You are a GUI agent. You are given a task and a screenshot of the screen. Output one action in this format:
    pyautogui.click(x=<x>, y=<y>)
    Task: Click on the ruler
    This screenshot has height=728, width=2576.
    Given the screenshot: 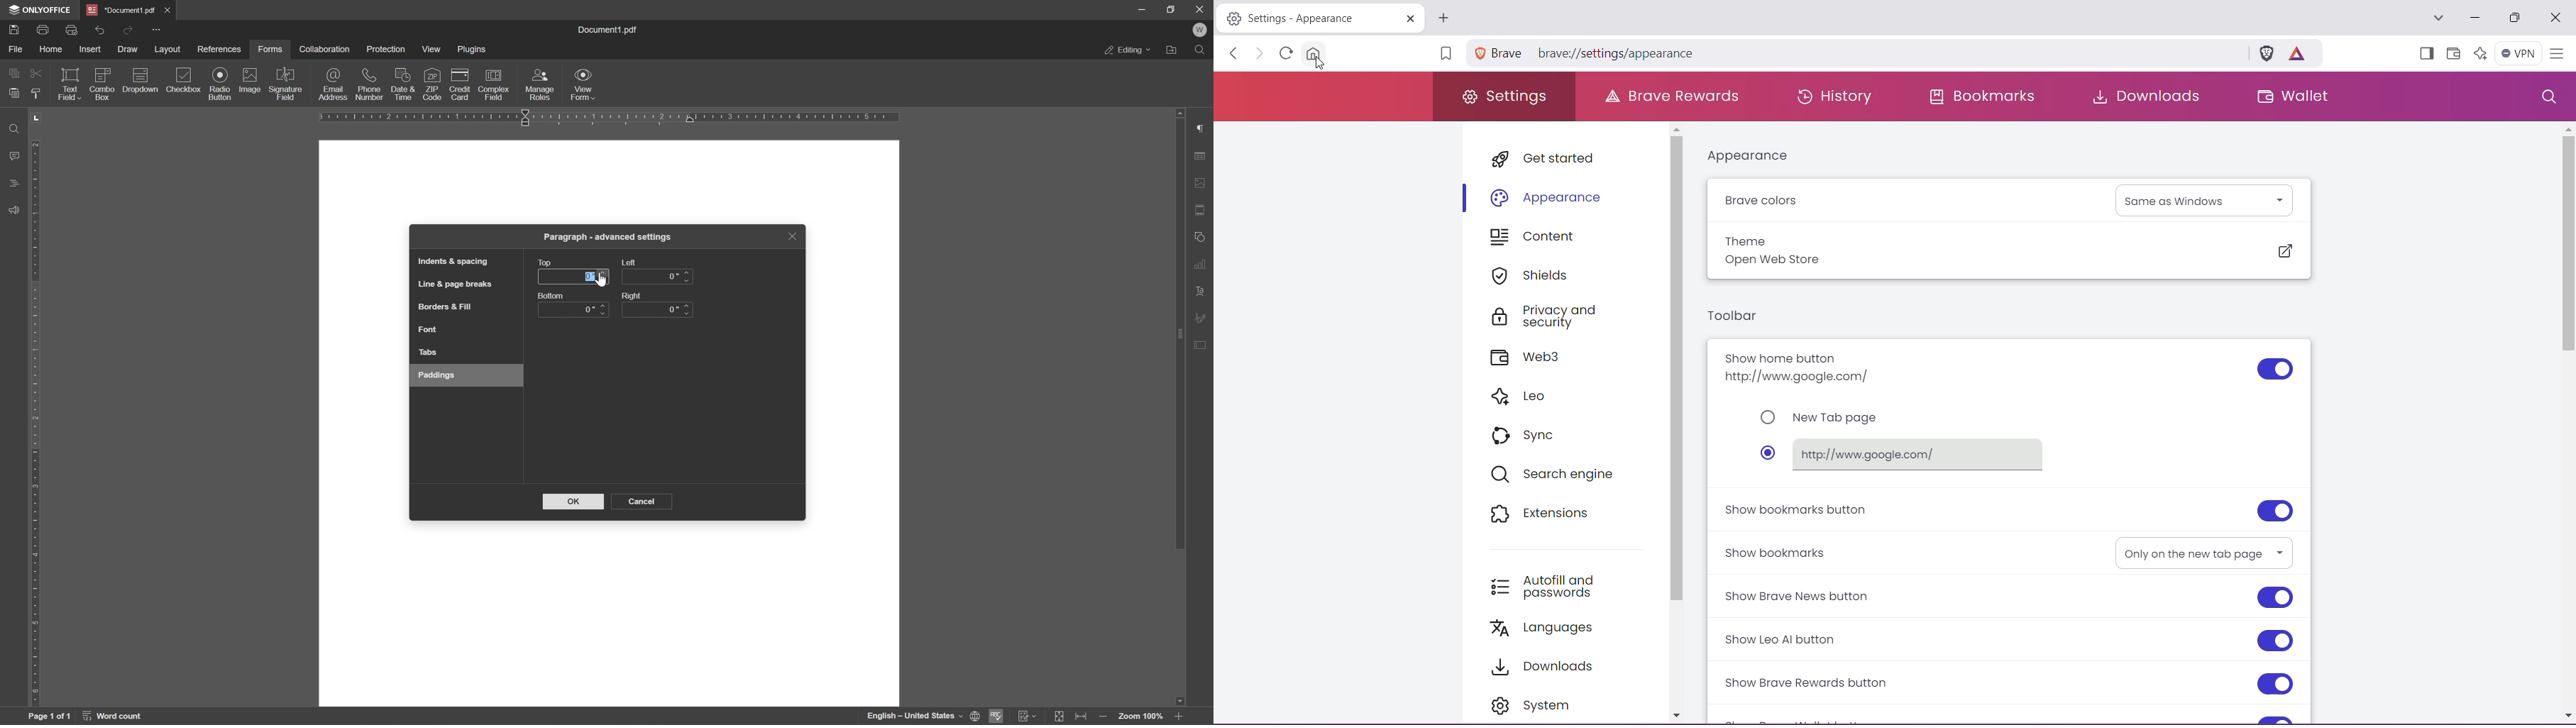 What is the action you would take?
    pyautogui.click(x=609, y=119)
    